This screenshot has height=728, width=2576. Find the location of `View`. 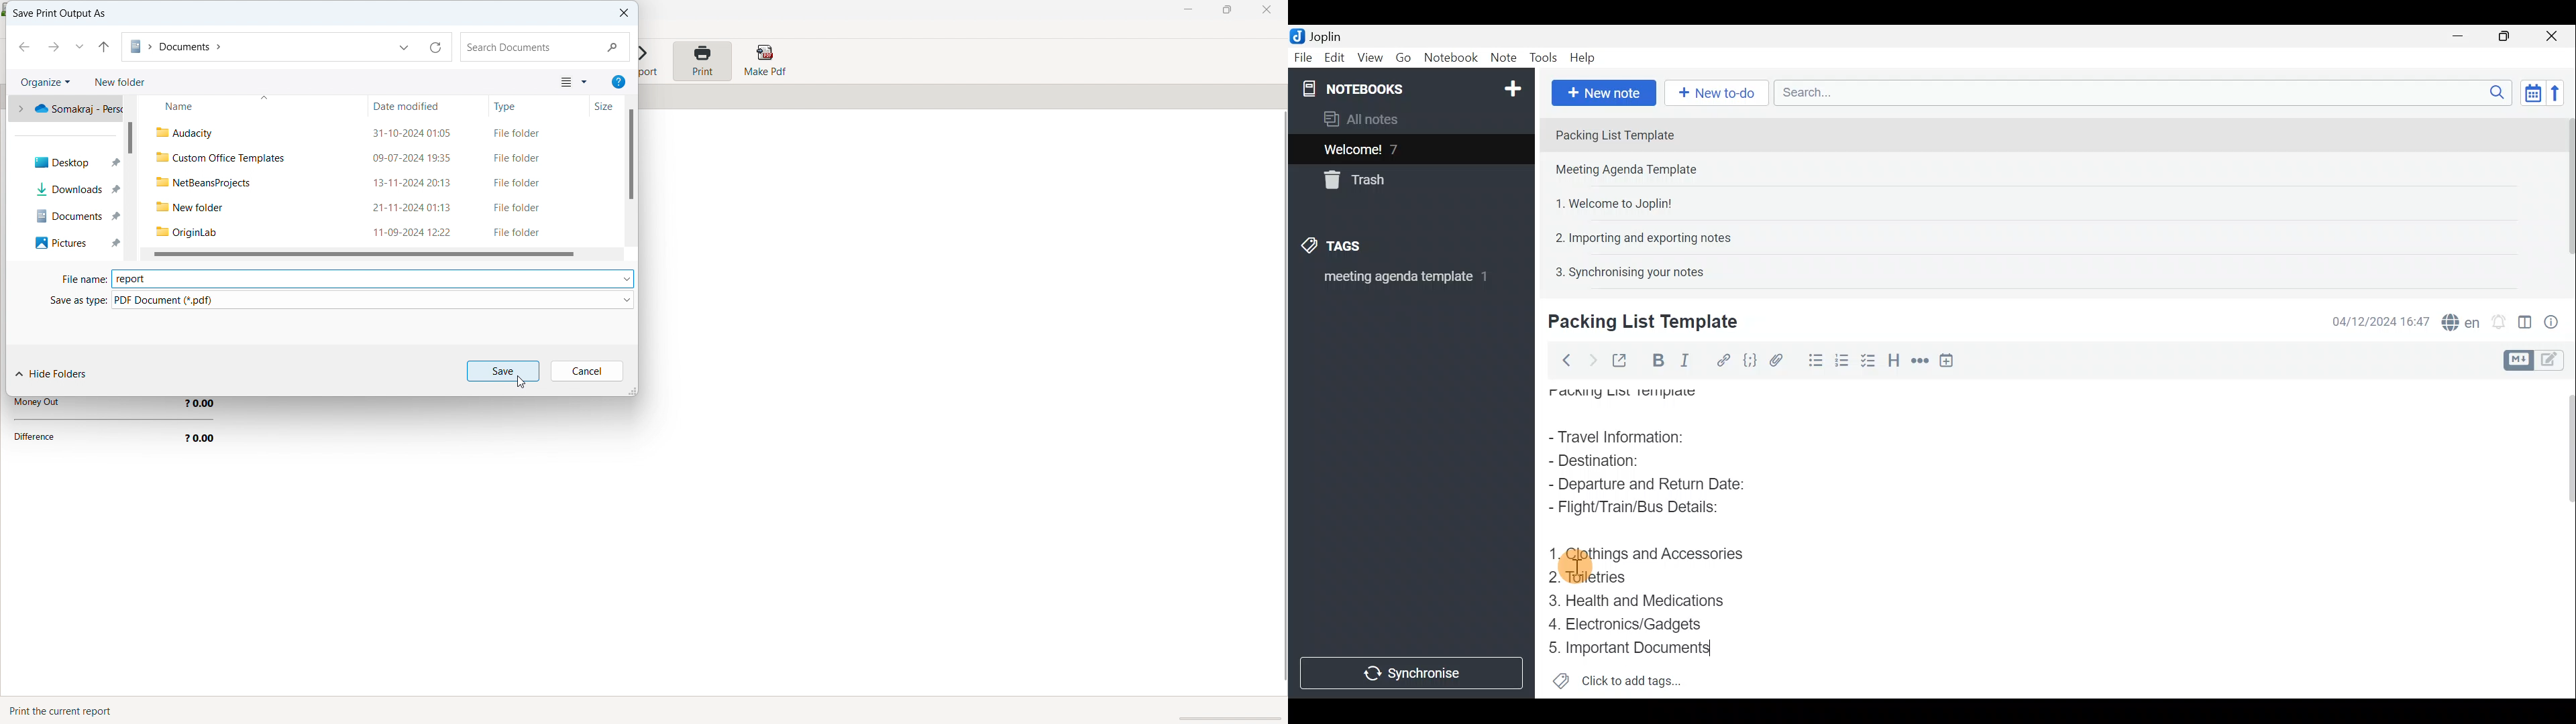

View is located at coordinates (1371, 58).